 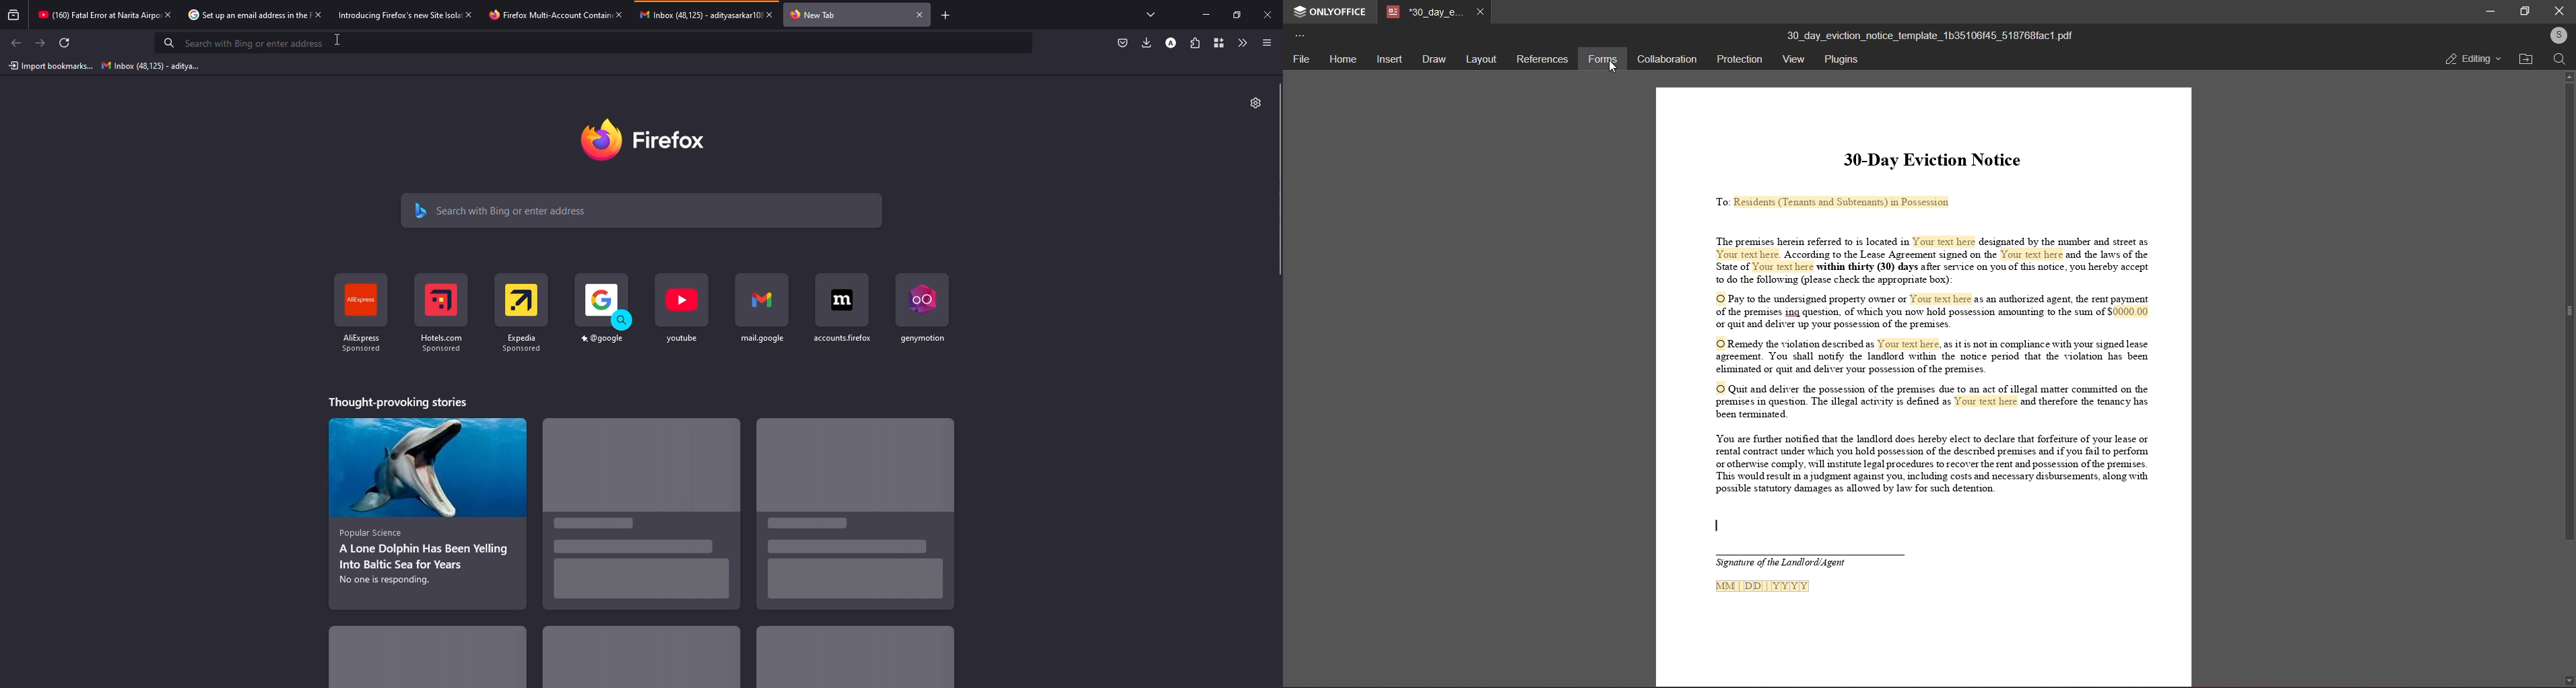 What do you see at coordinates (1612, 68) in the screenshot?
I see `Cursor` at bounding box center [1612, 68].